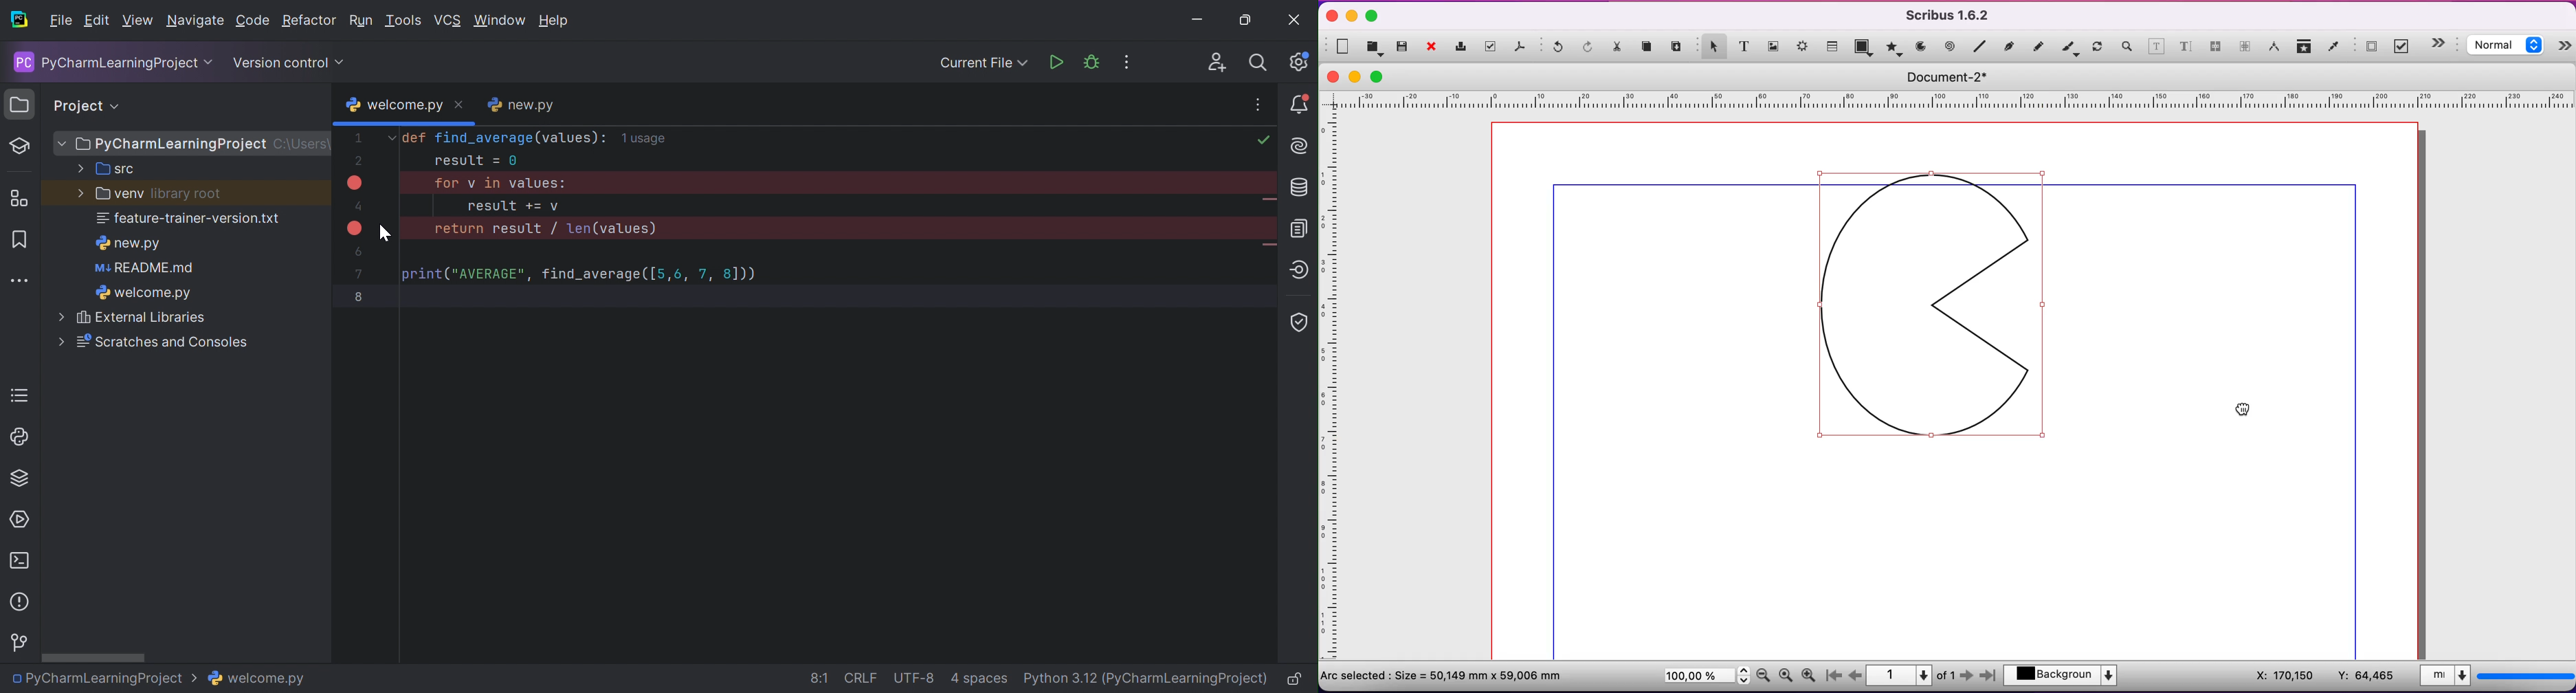 This screenshot has width=2576, height=700. What do you see at coordinates (2098, 48) in the screenshot?
I see `rotate an item` at bounding box center [2098, 48].